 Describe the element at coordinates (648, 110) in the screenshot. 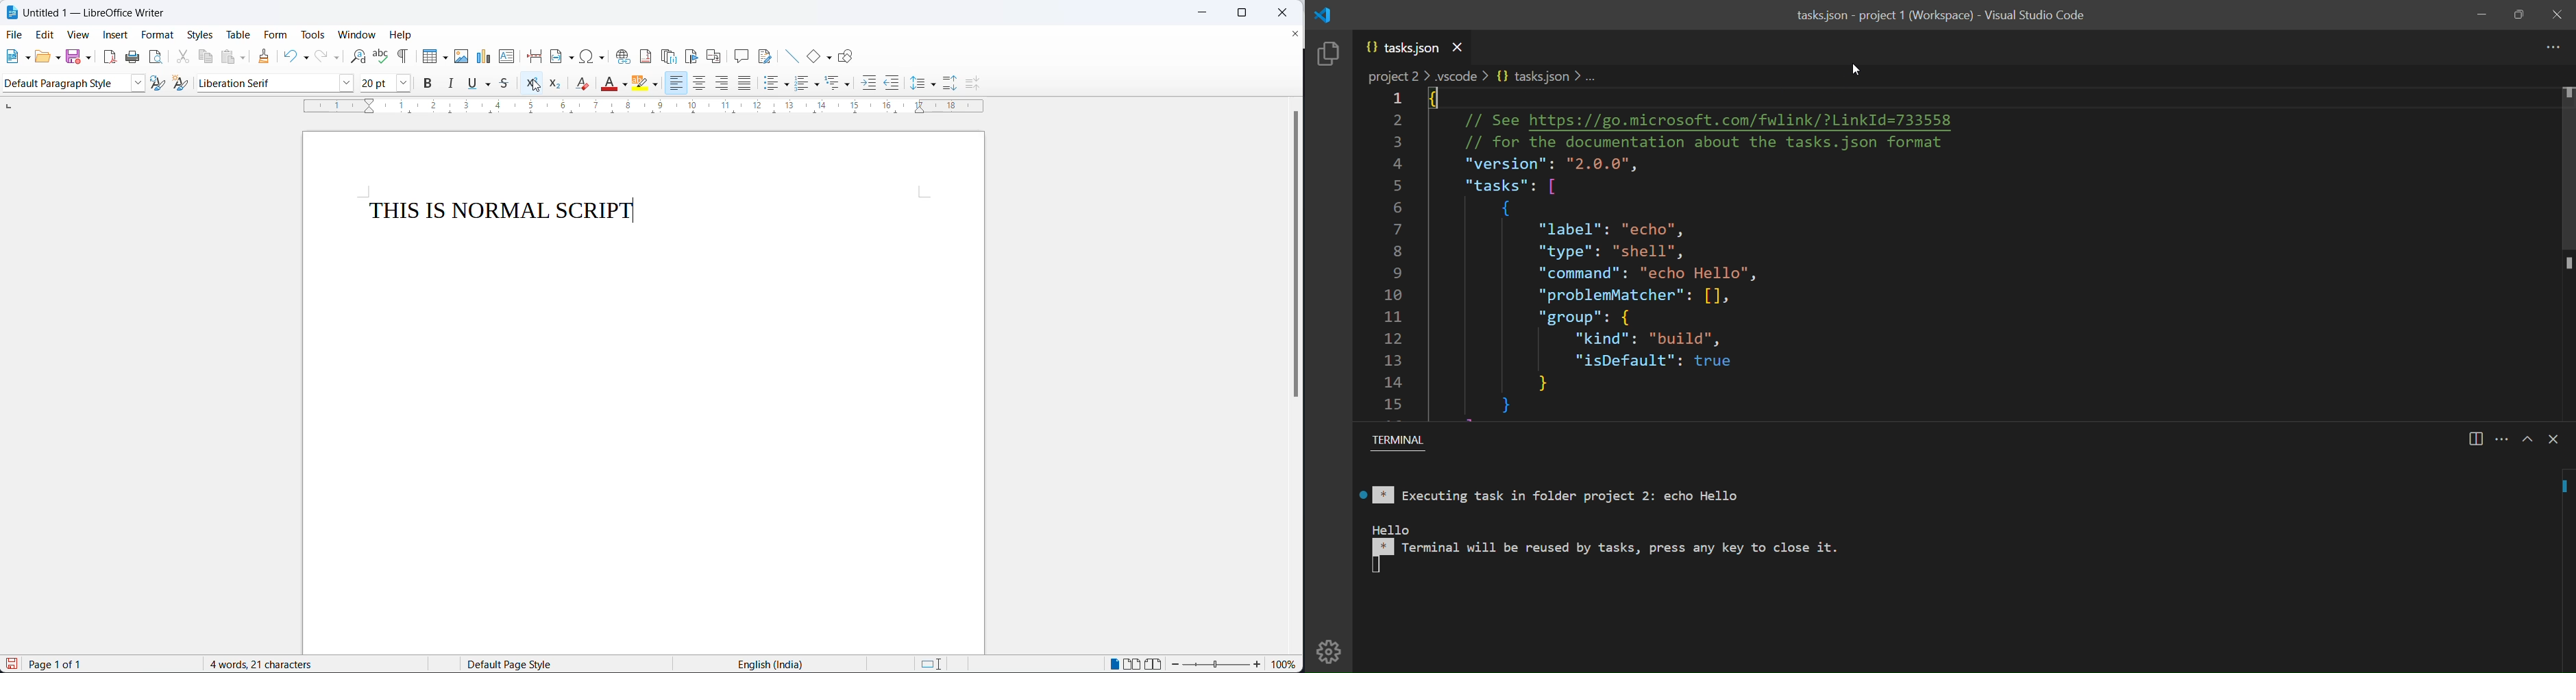

I see `ruler` at that location.